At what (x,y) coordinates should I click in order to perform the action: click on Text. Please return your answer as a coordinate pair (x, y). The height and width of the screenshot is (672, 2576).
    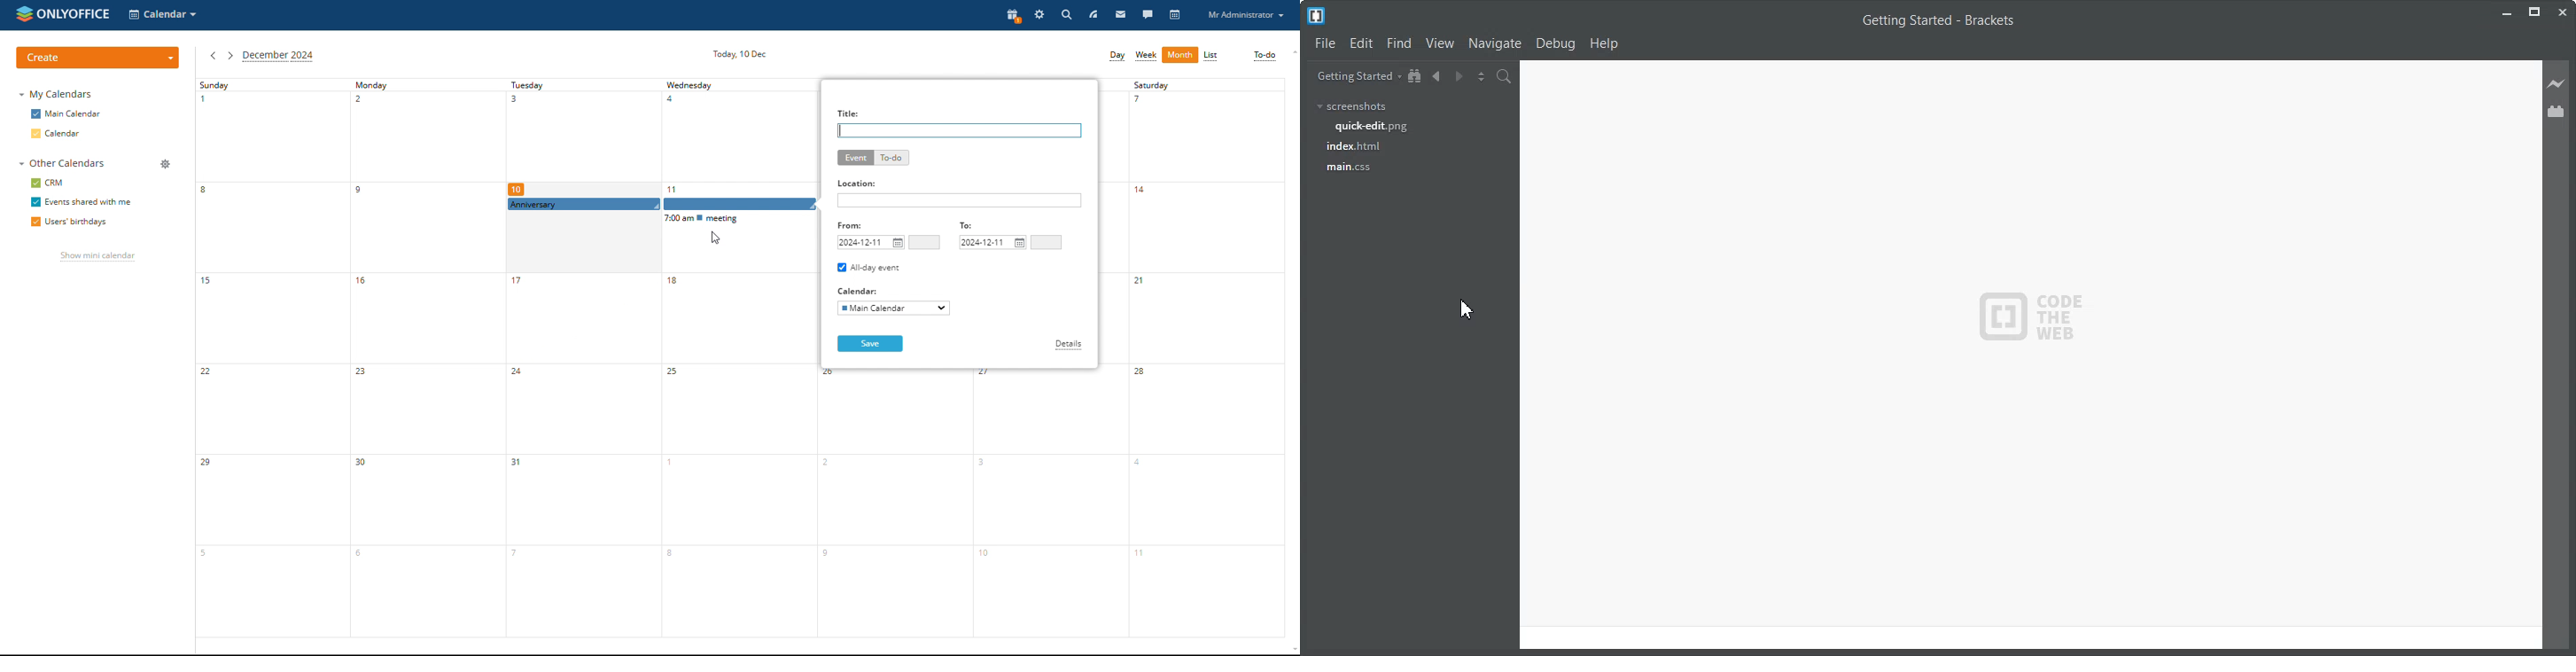
    Looking at the image, I should click on (1940, 20).